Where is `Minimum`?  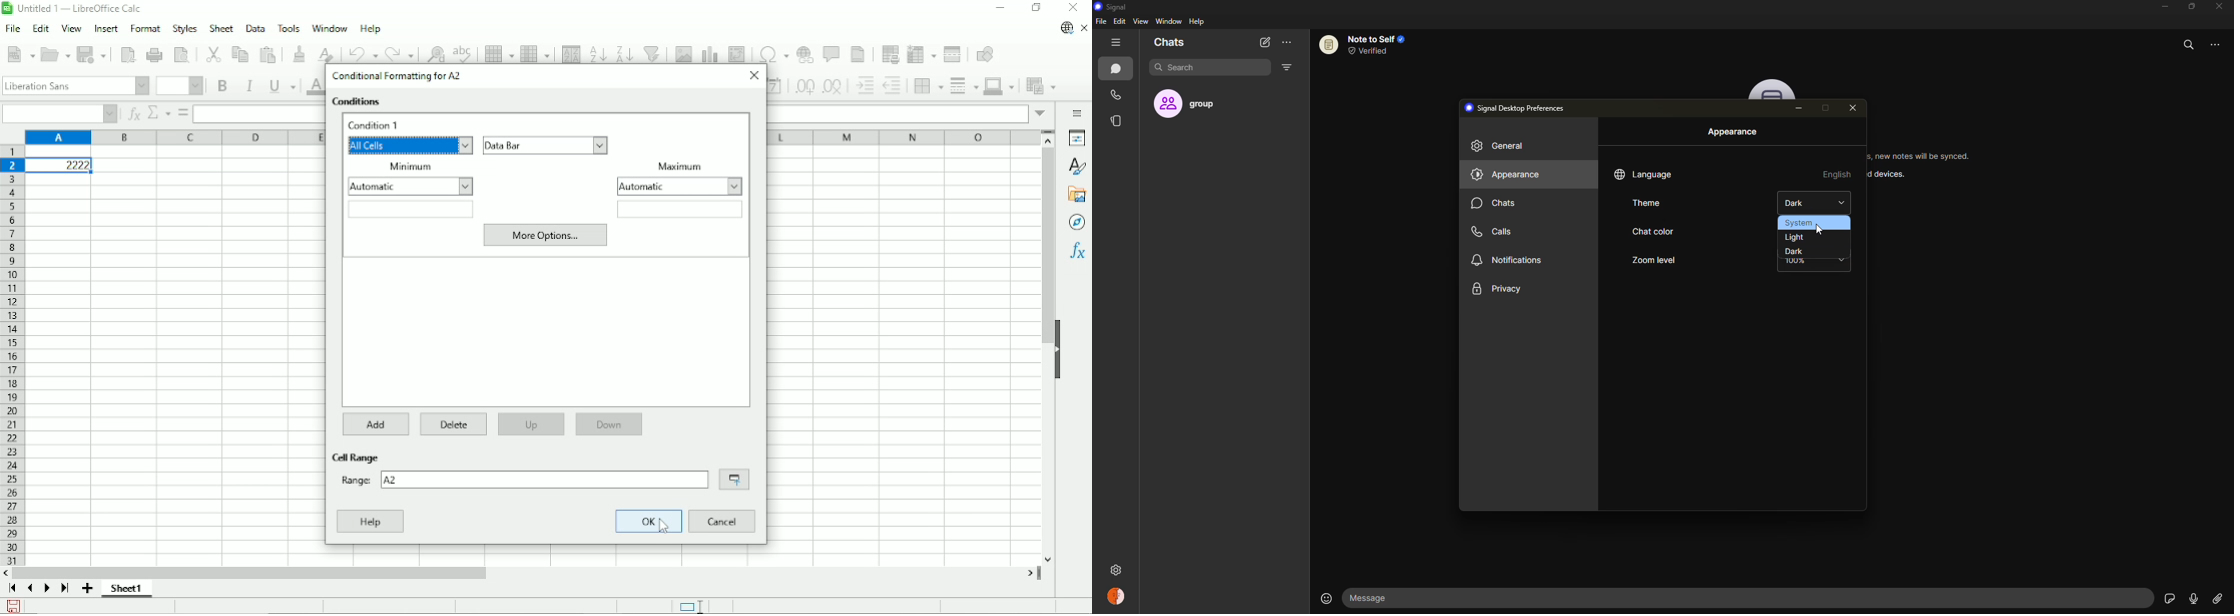
Minimum is located at coordinates (409, 166).